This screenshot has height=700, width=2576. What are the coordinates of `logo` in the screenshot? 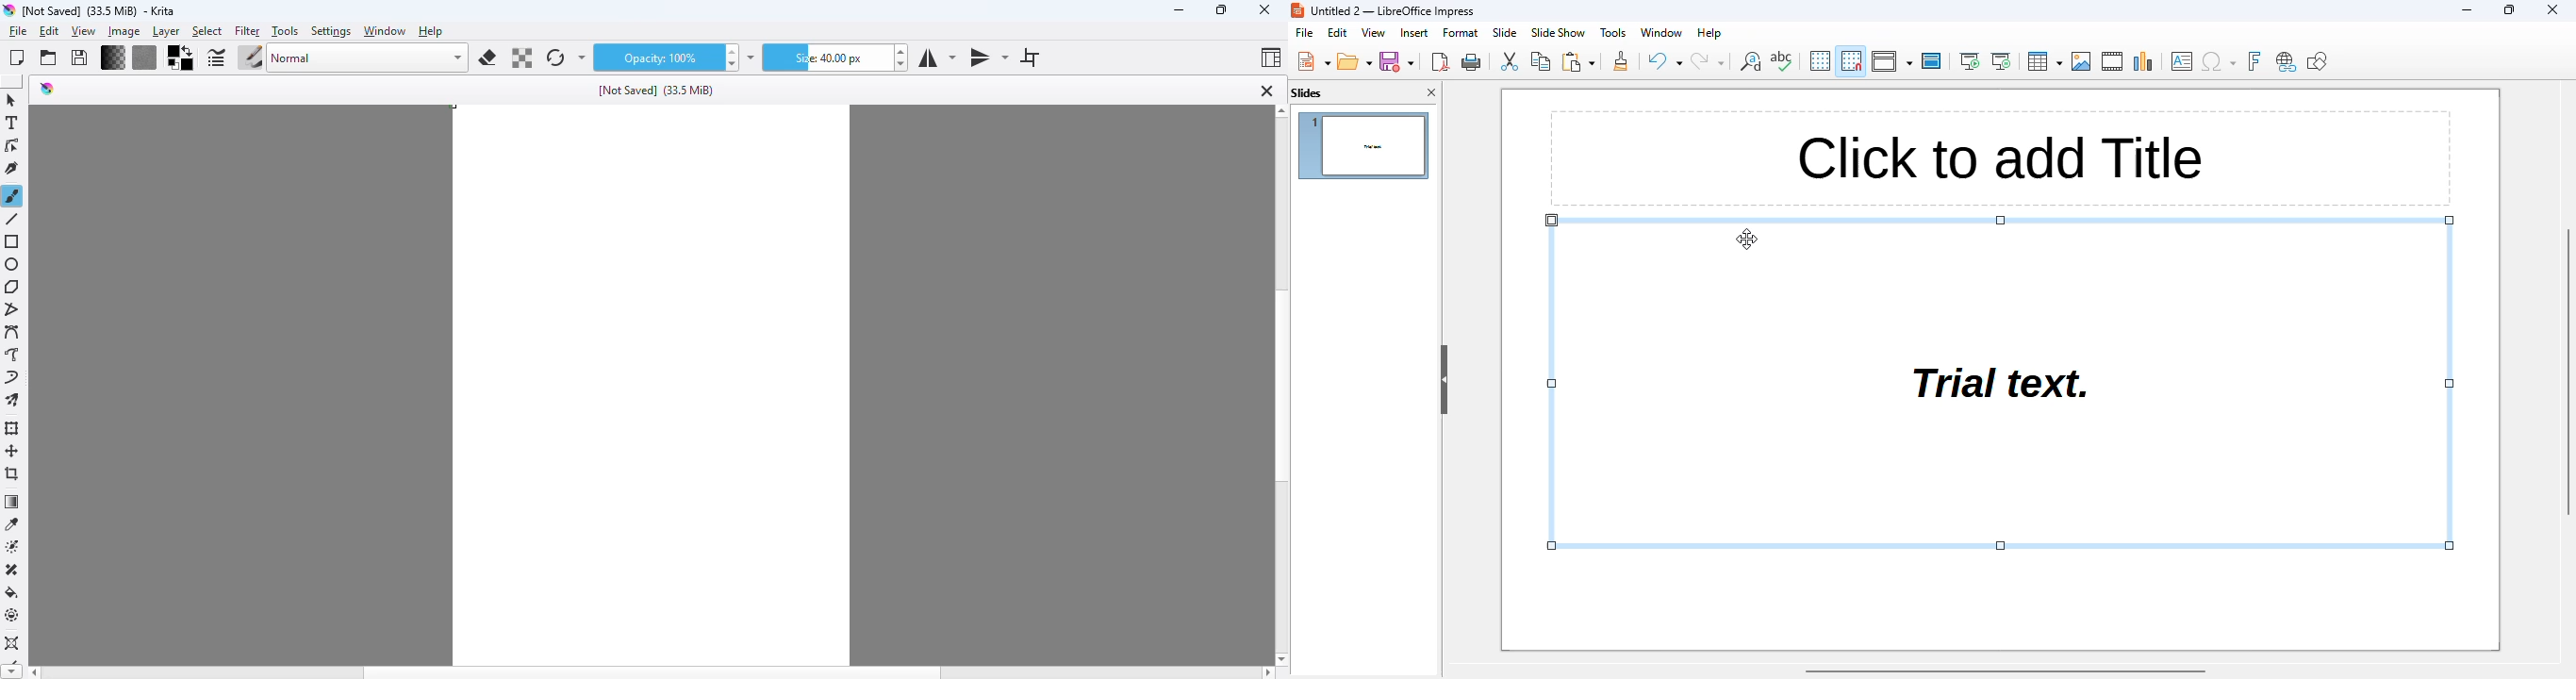 It's located at (1297, 9).